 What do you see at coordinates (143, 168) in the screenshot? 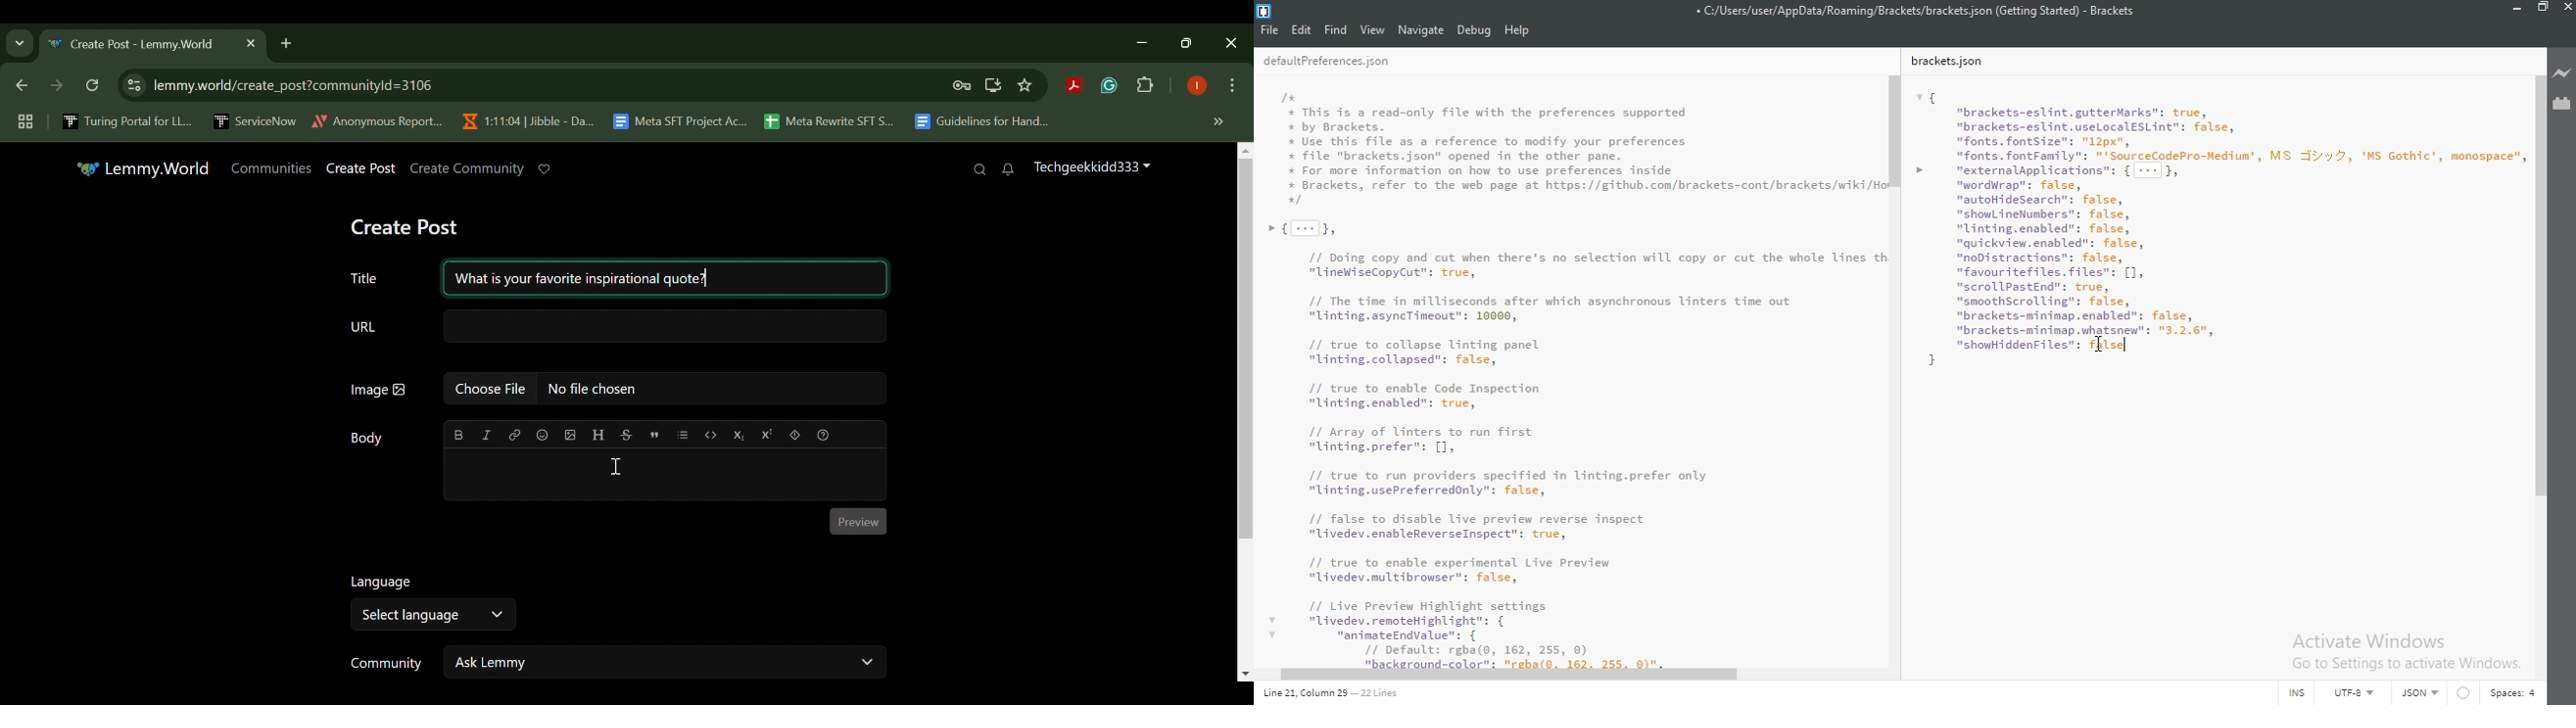
I see `Lemmy.World` at bounding box center [143, 168].